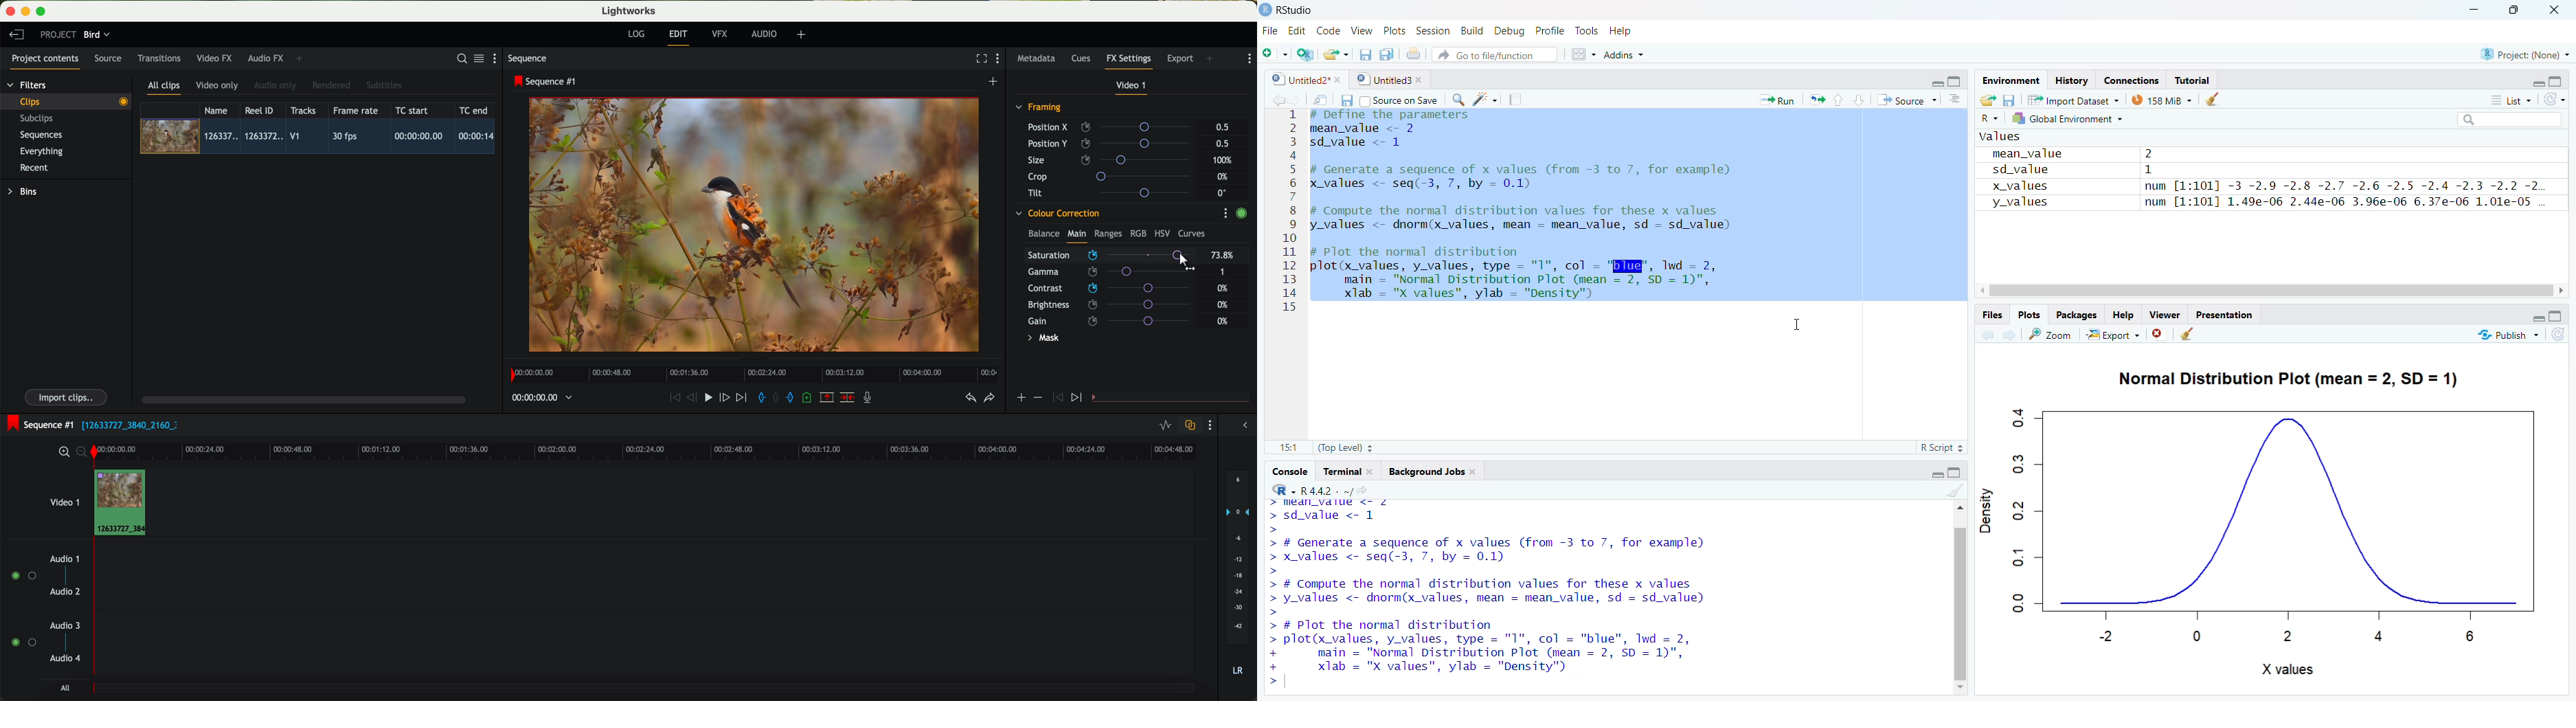 This screenshot has height=728, width=2576. I want to click on scroll bar, so click(1957, 592).